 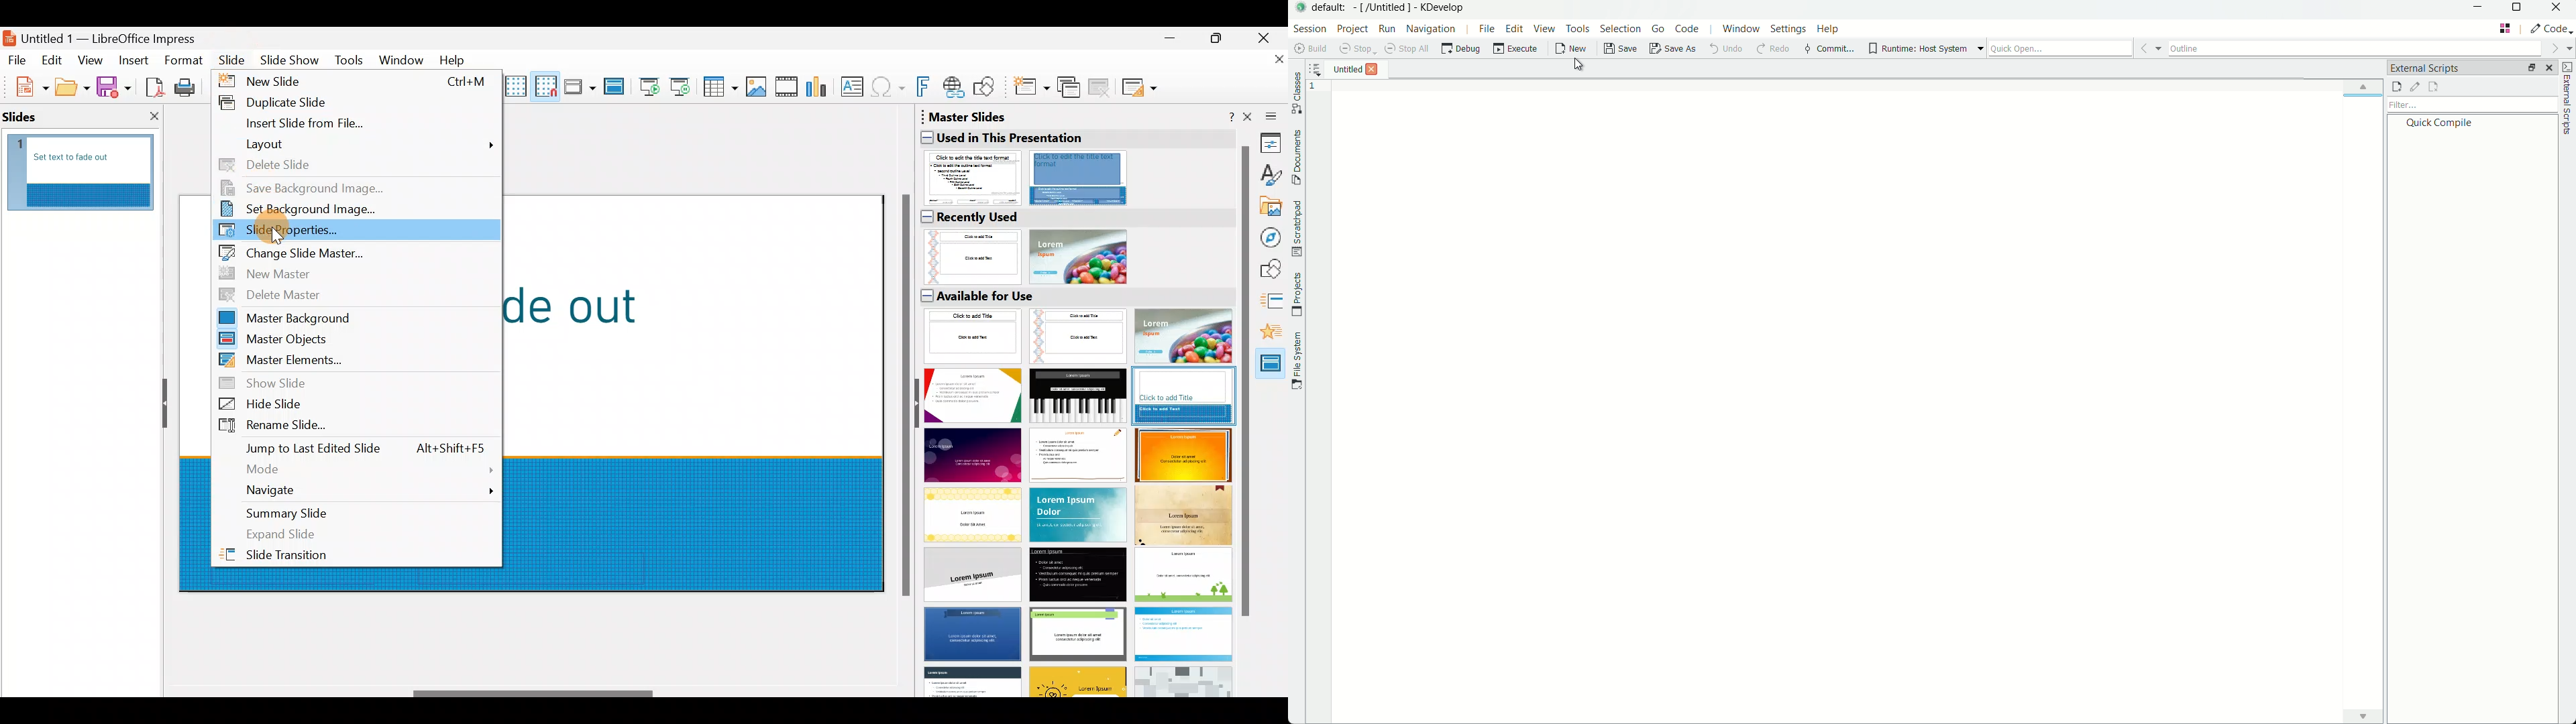 What do you see at coordinates (1140, 87) in the screenshot?
I see `Slide layout` at bounding box center [1140, 87].